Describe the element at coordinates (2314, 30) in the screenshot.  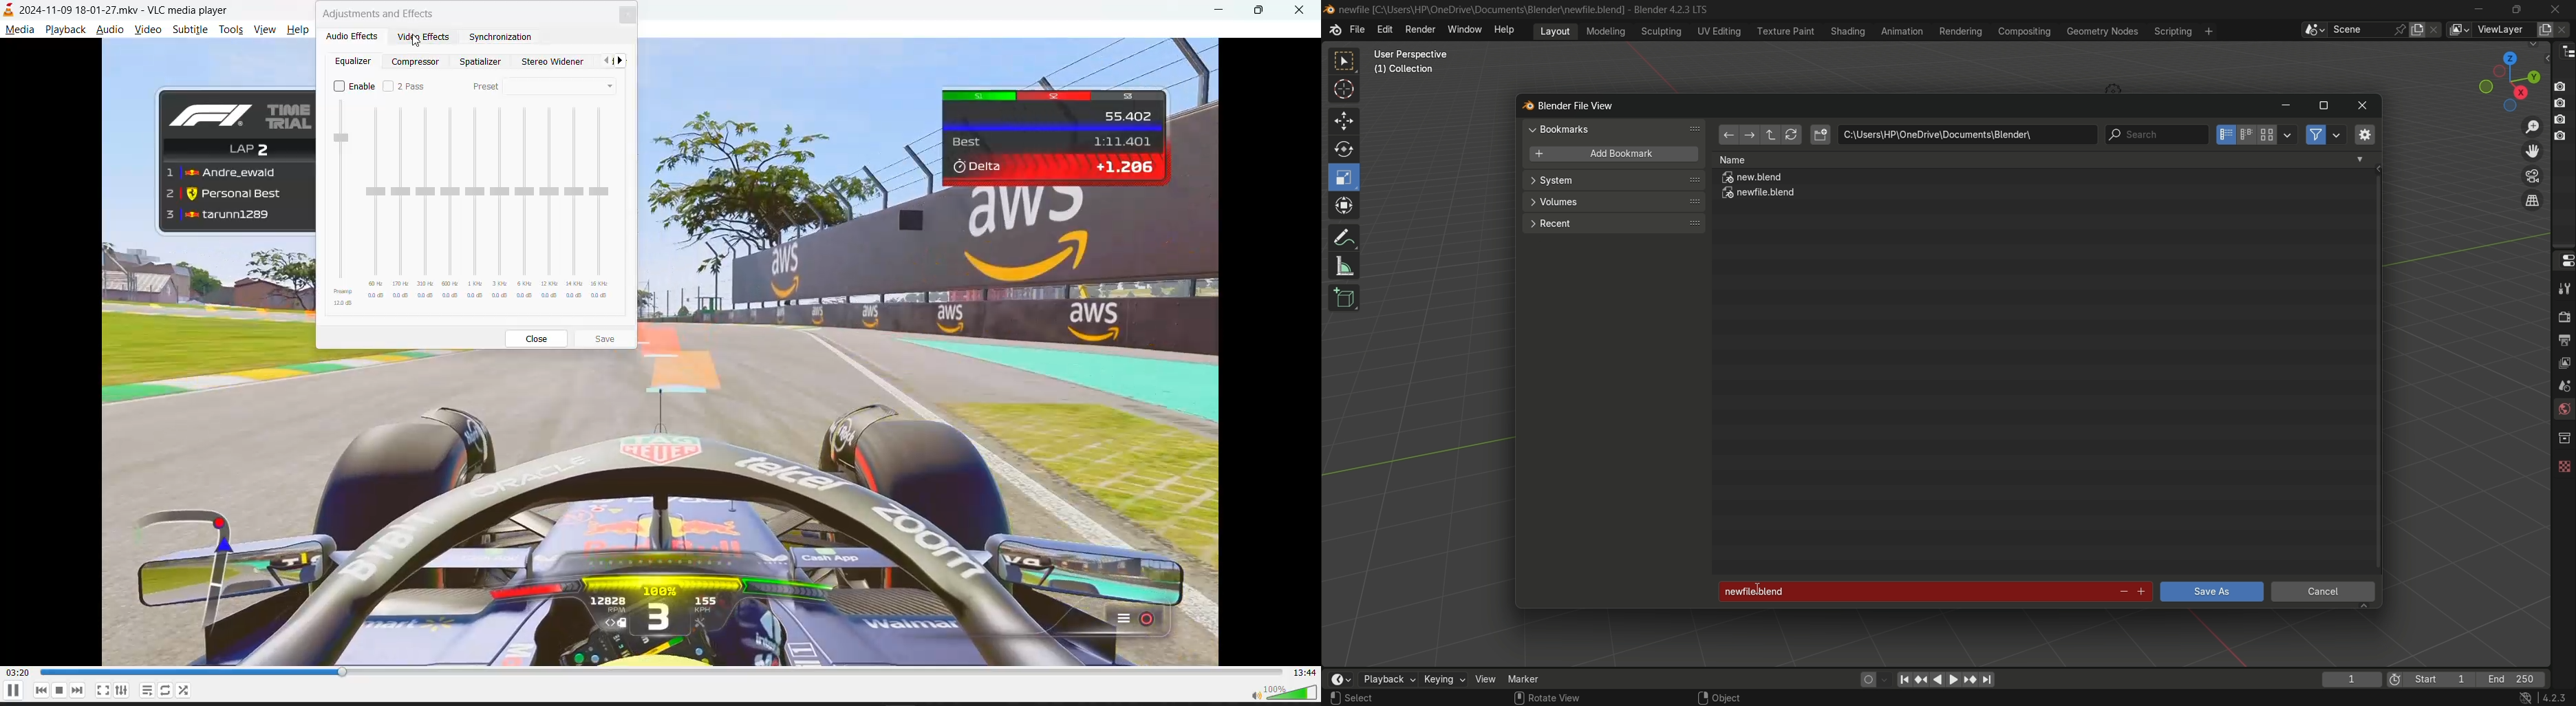
I see `browse scenes` at that location.